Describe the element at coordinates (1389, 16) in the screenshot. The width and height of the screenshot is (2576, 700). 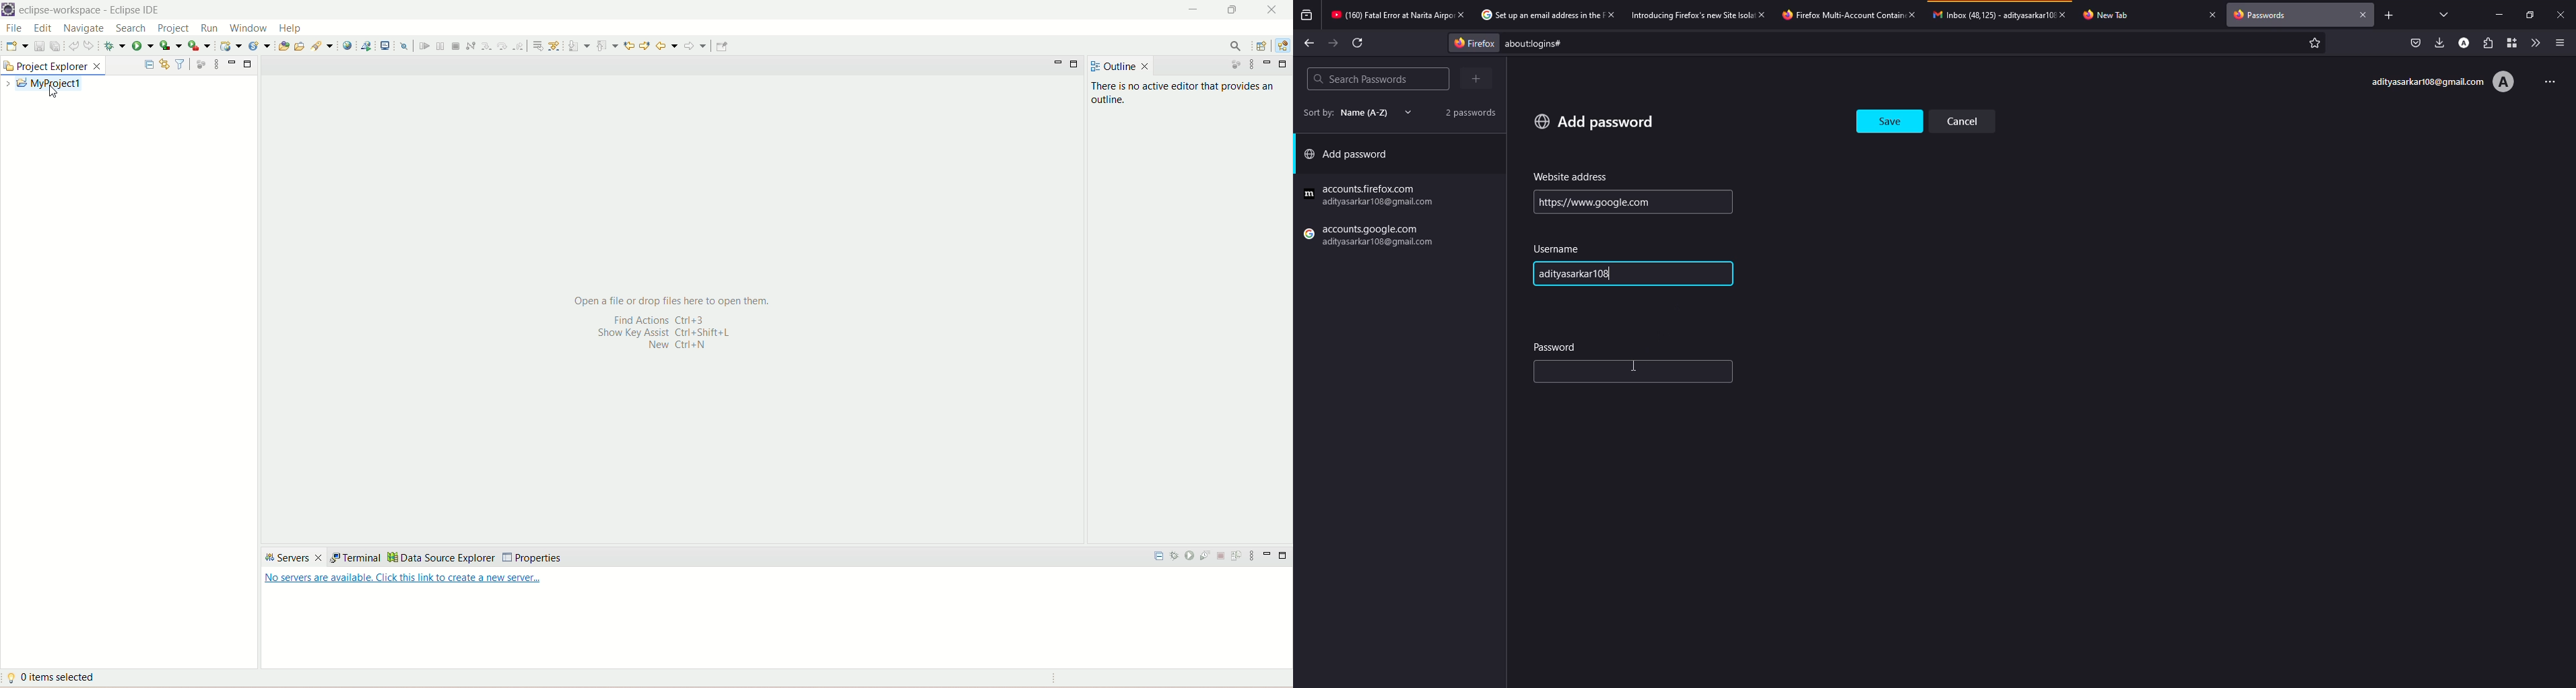
I see `tab` at that location.